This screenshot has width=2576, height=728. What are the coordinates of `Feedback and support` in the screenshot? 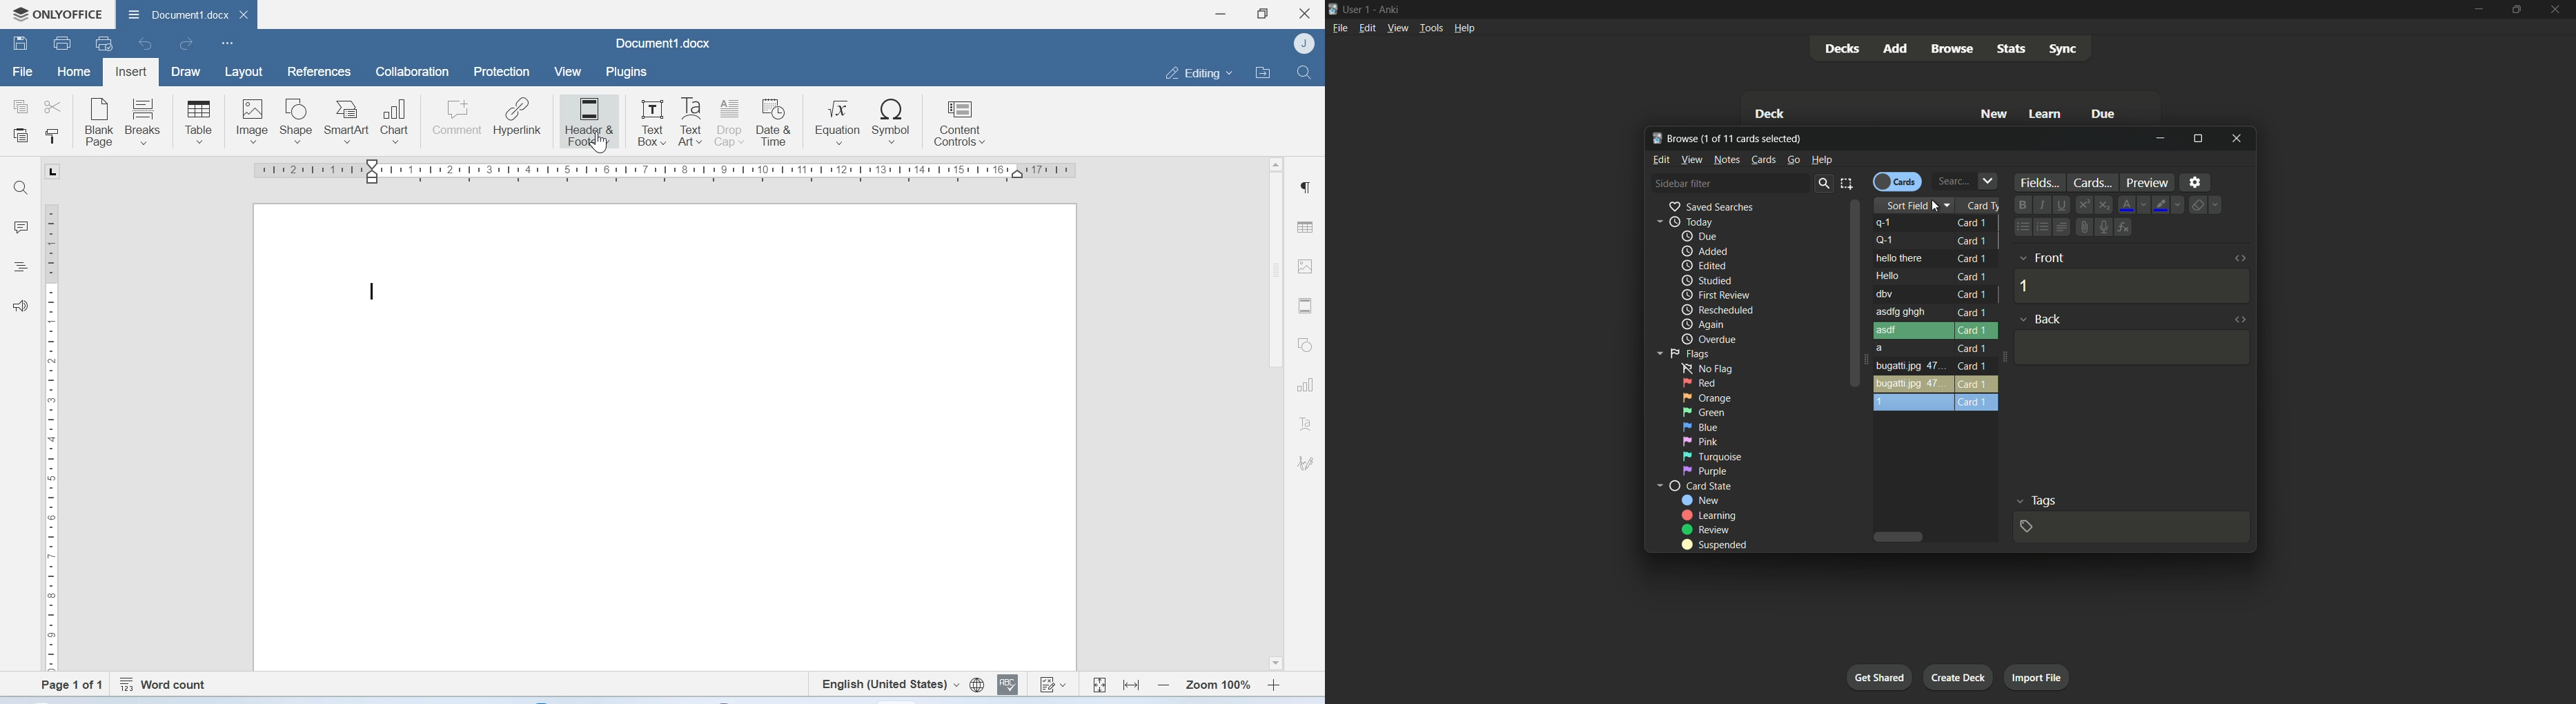 It's located at (21, 305).